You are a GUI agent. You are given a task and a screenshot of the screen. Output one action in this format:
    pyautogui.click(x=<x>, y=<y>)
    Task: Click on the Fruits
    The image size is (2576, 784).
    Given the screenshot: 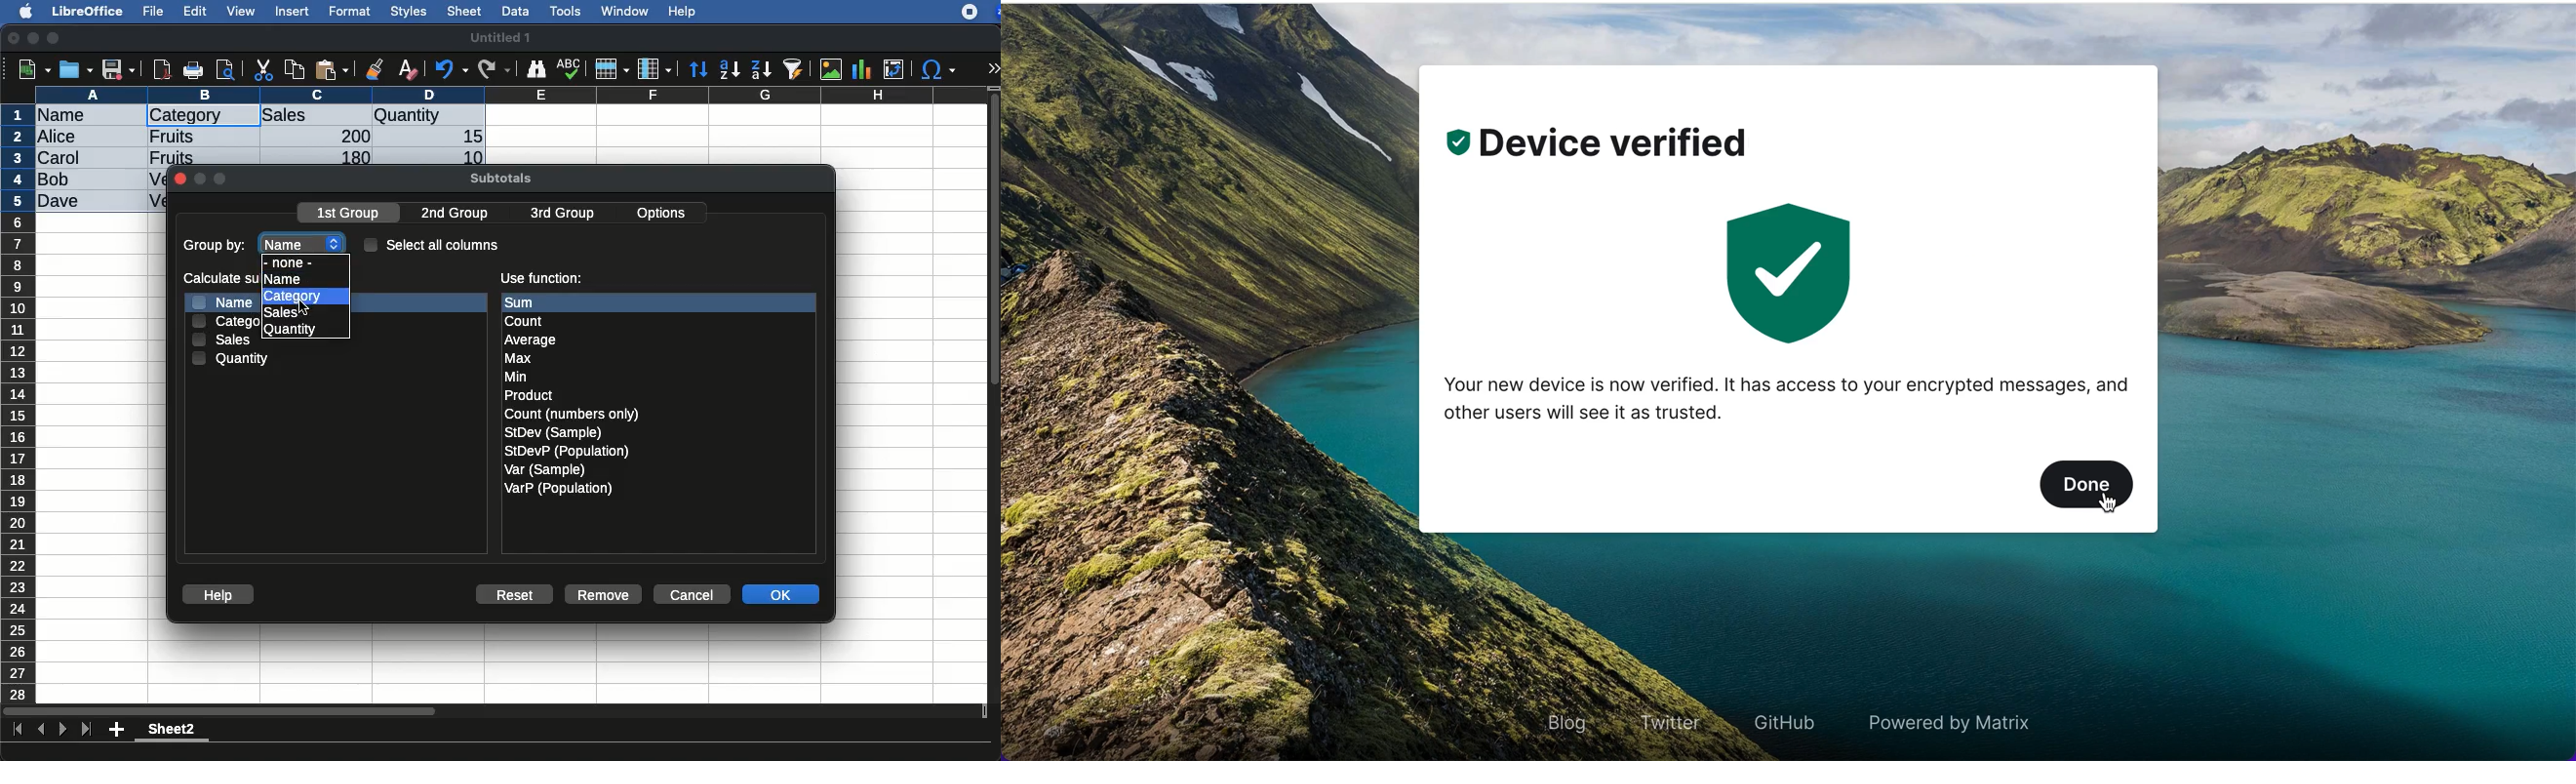 What is the action you would take?
    pyautogui.click(x=172, y=156)
    